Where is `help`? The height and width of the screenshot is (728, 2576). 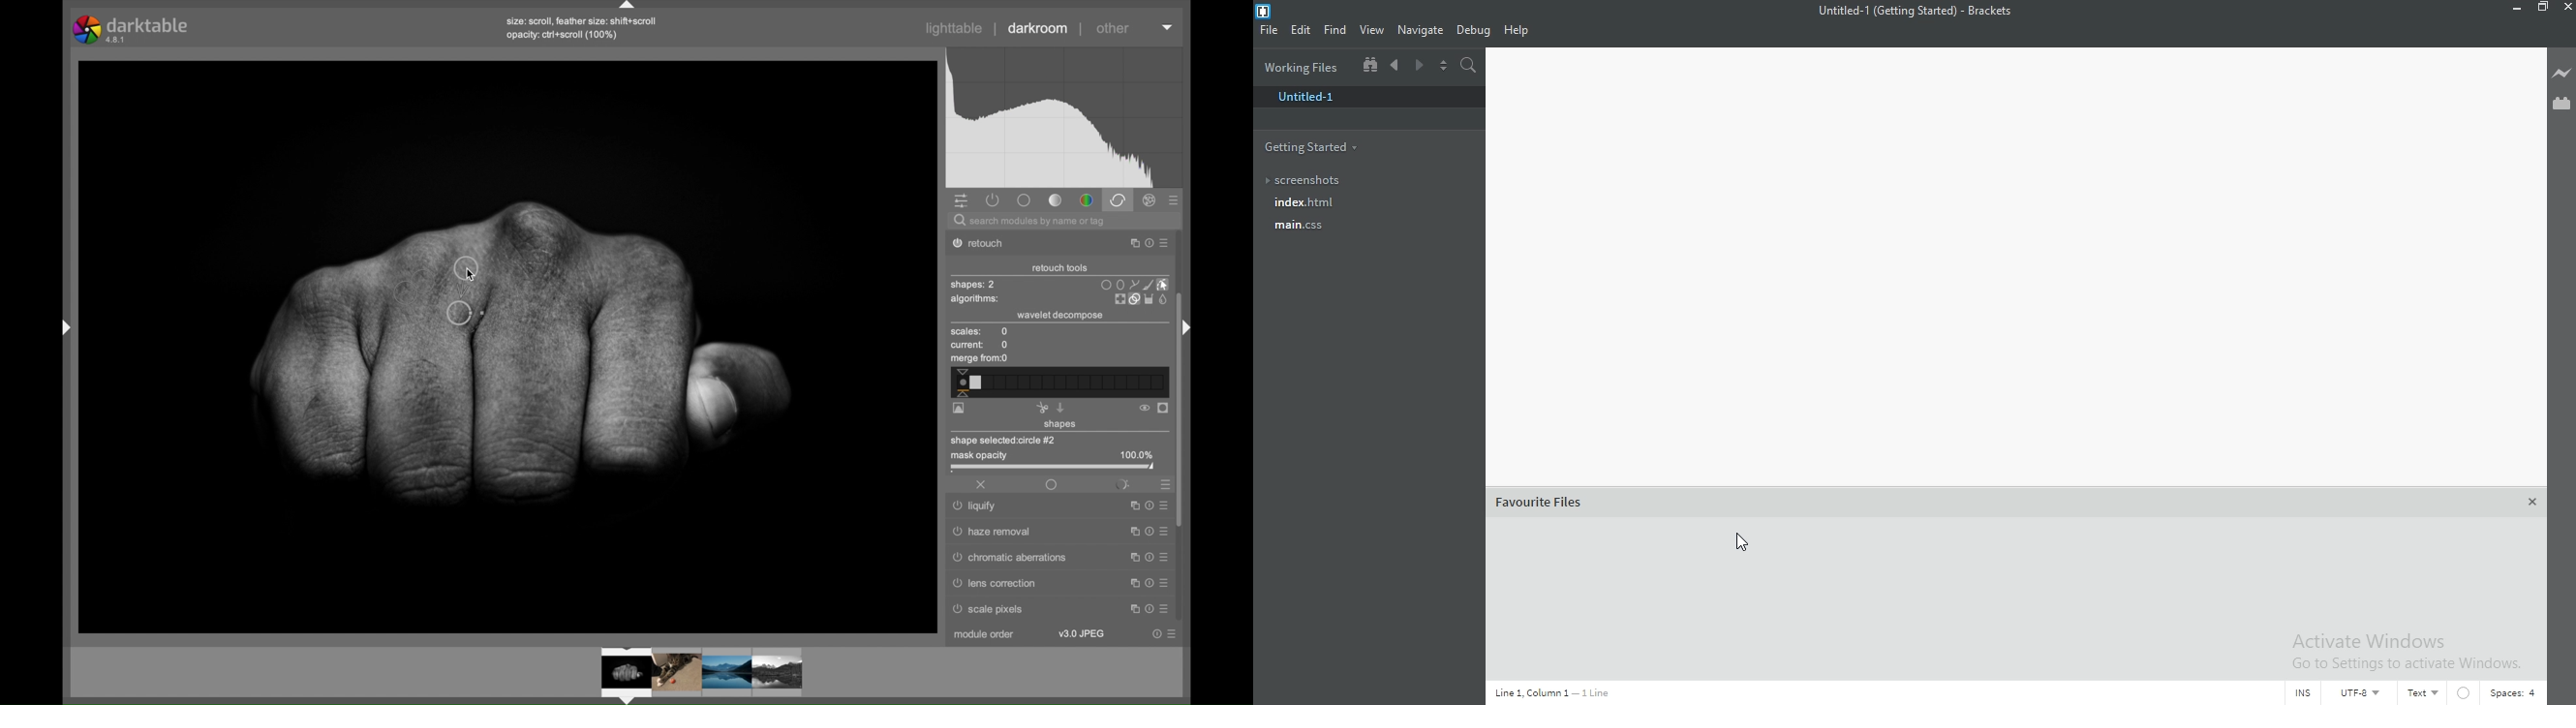
help is located at coordinates (1148, 557).